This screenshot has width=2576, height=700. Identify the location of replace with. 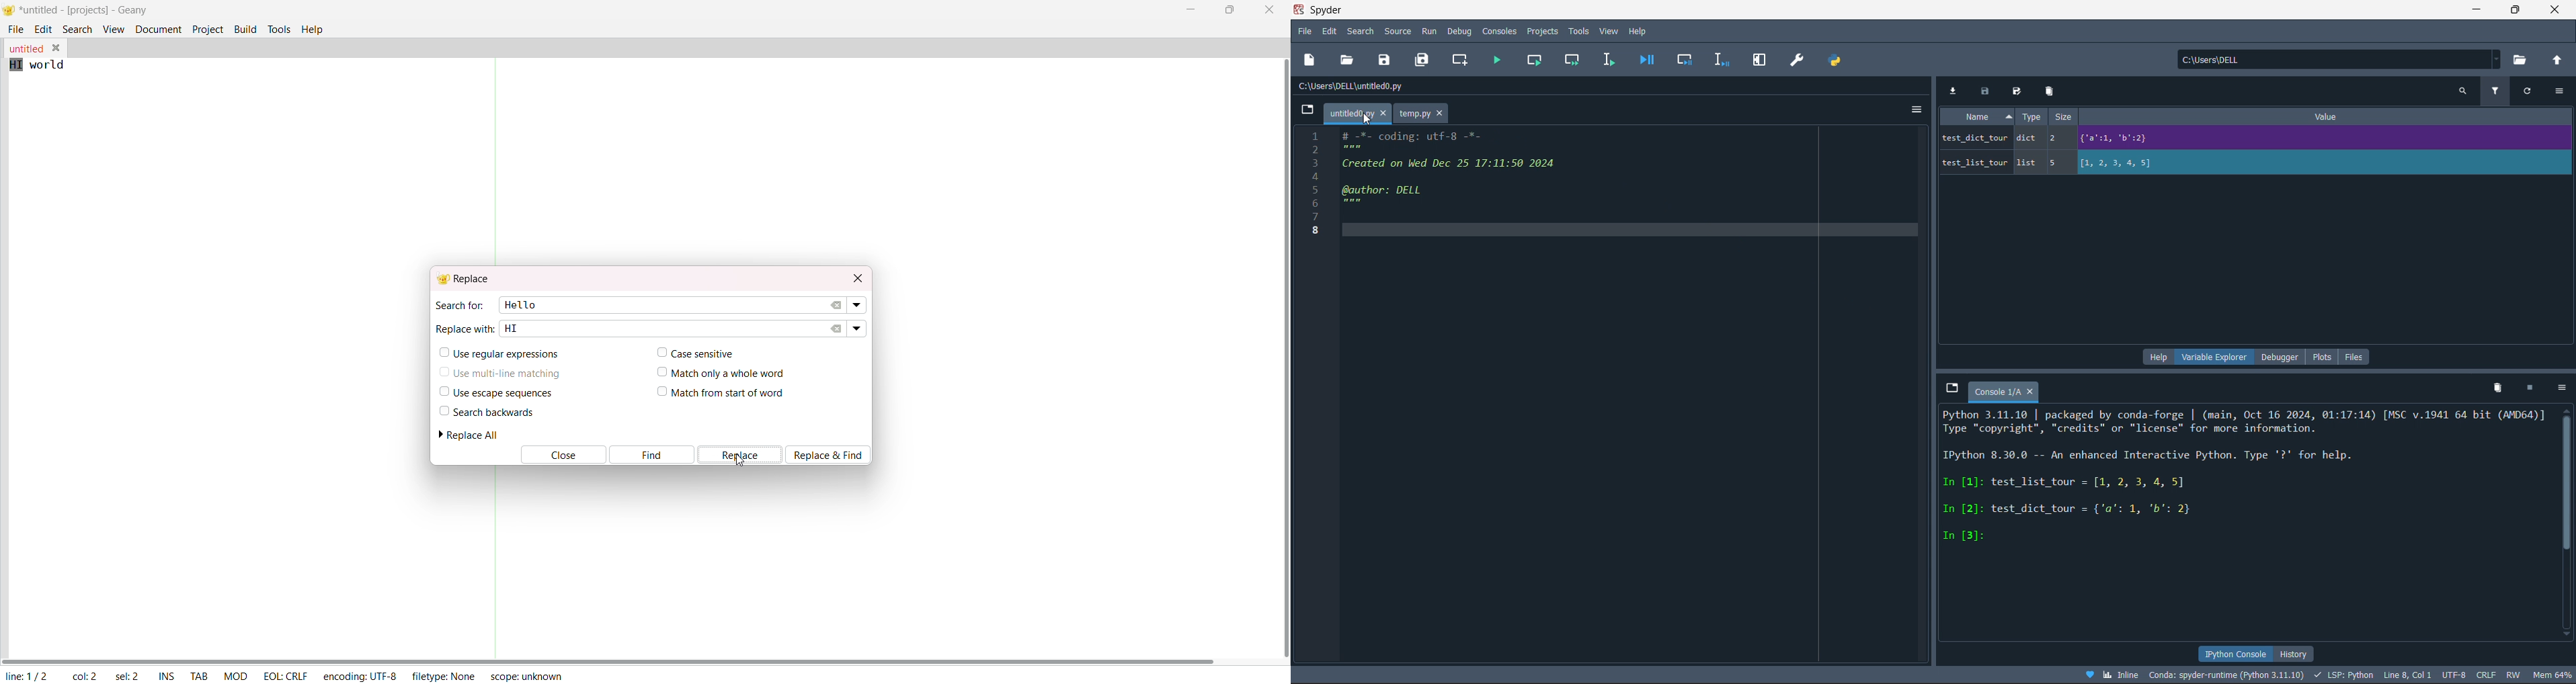
(465, 327).